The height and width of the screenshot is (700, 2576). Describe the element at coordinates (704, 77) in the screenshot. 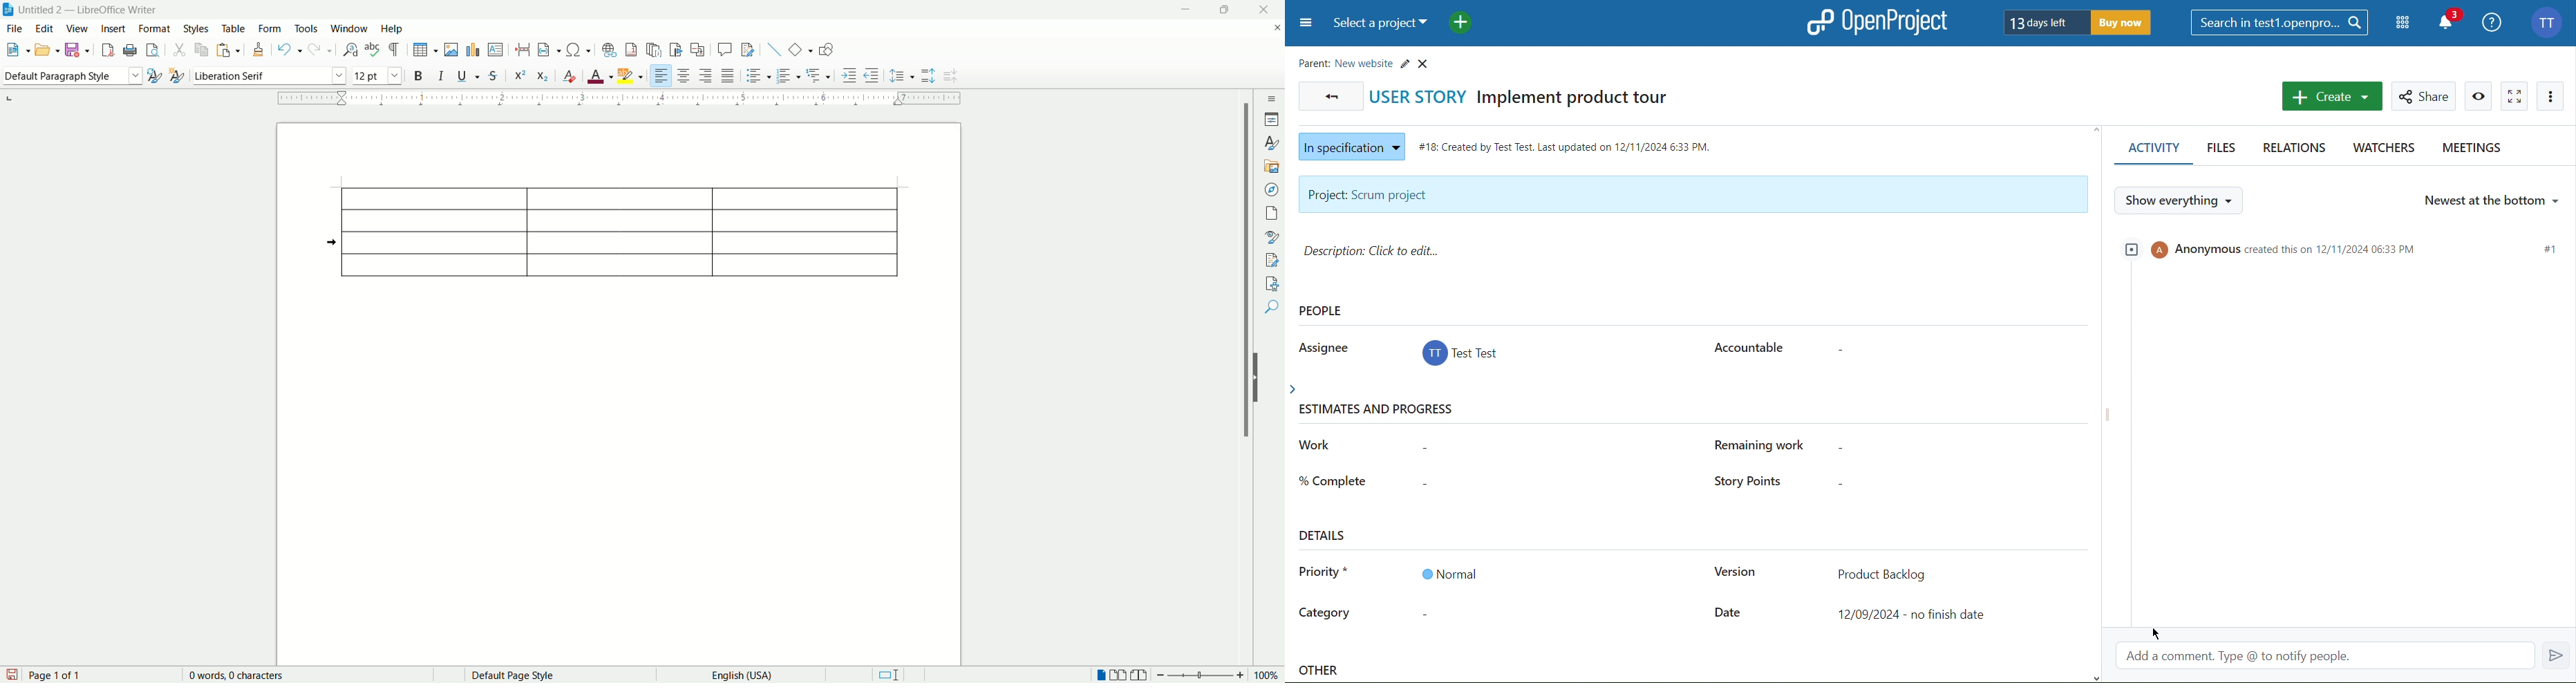

I see `align right` at that location.